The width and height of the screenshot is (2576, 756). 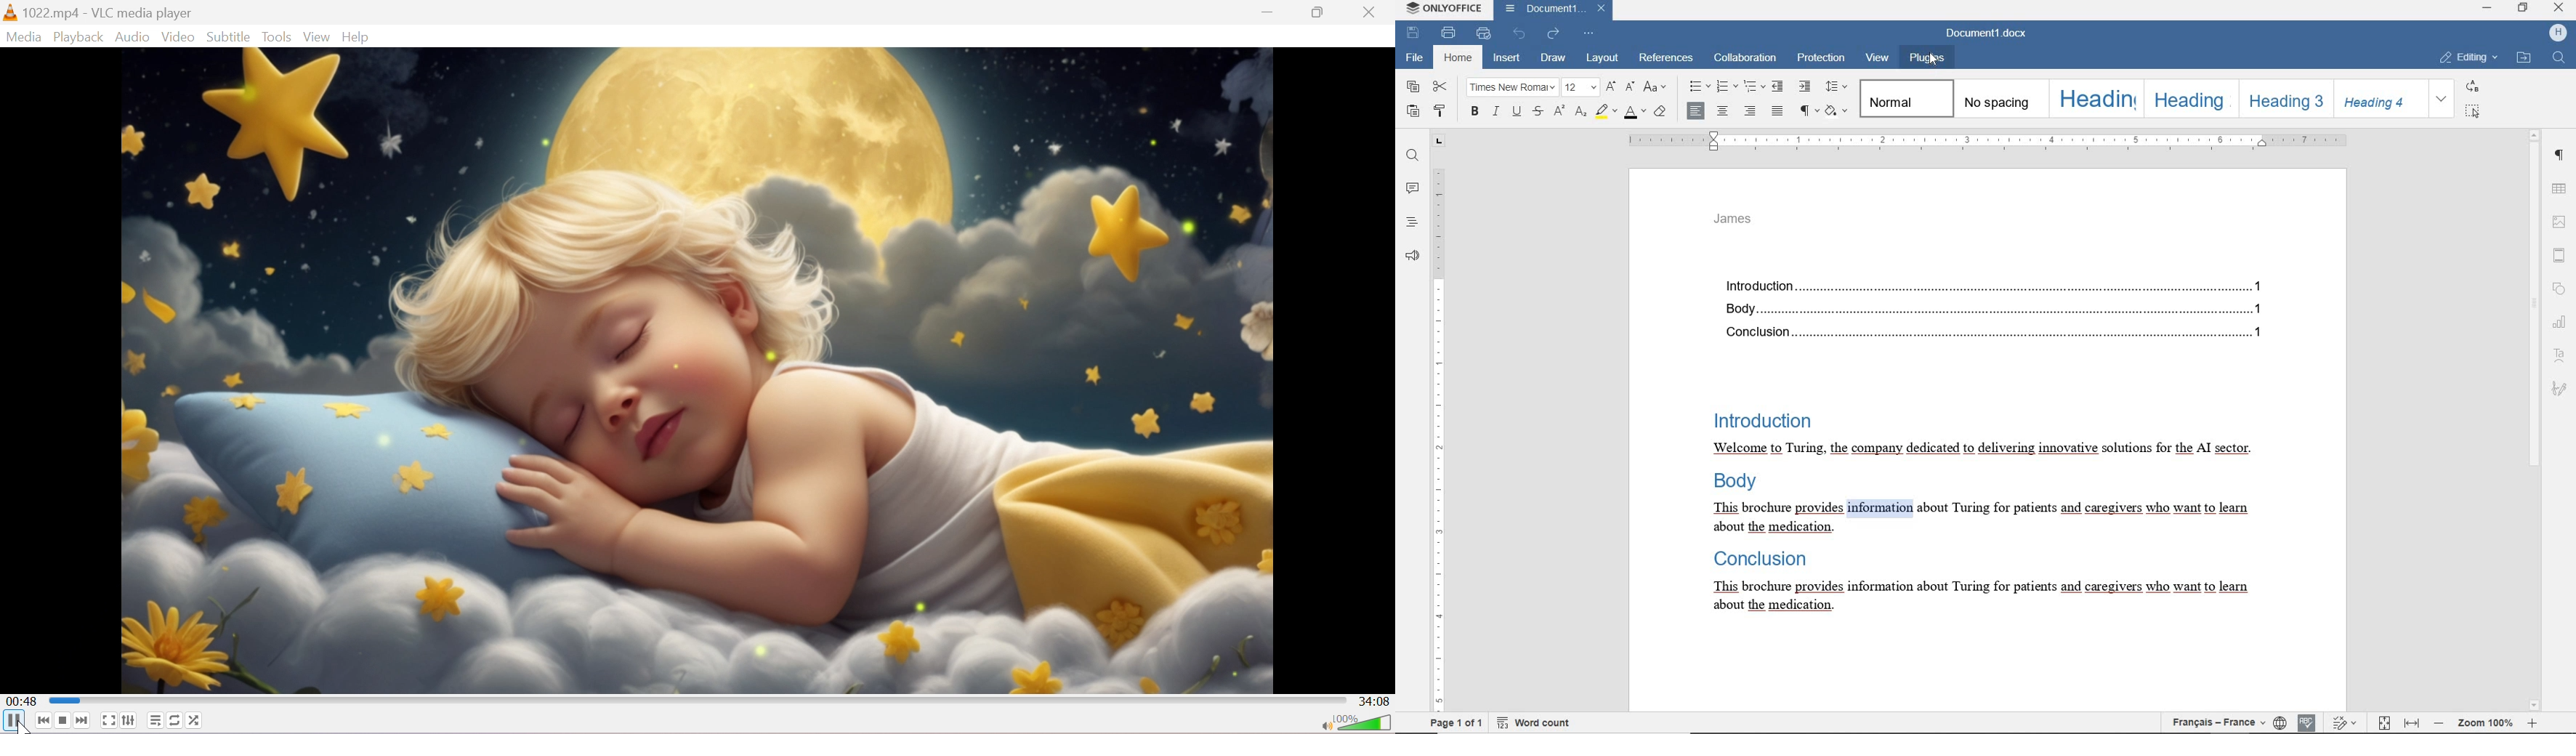 I want to click on SCROLLBAR, so click(x=2535, y=420).